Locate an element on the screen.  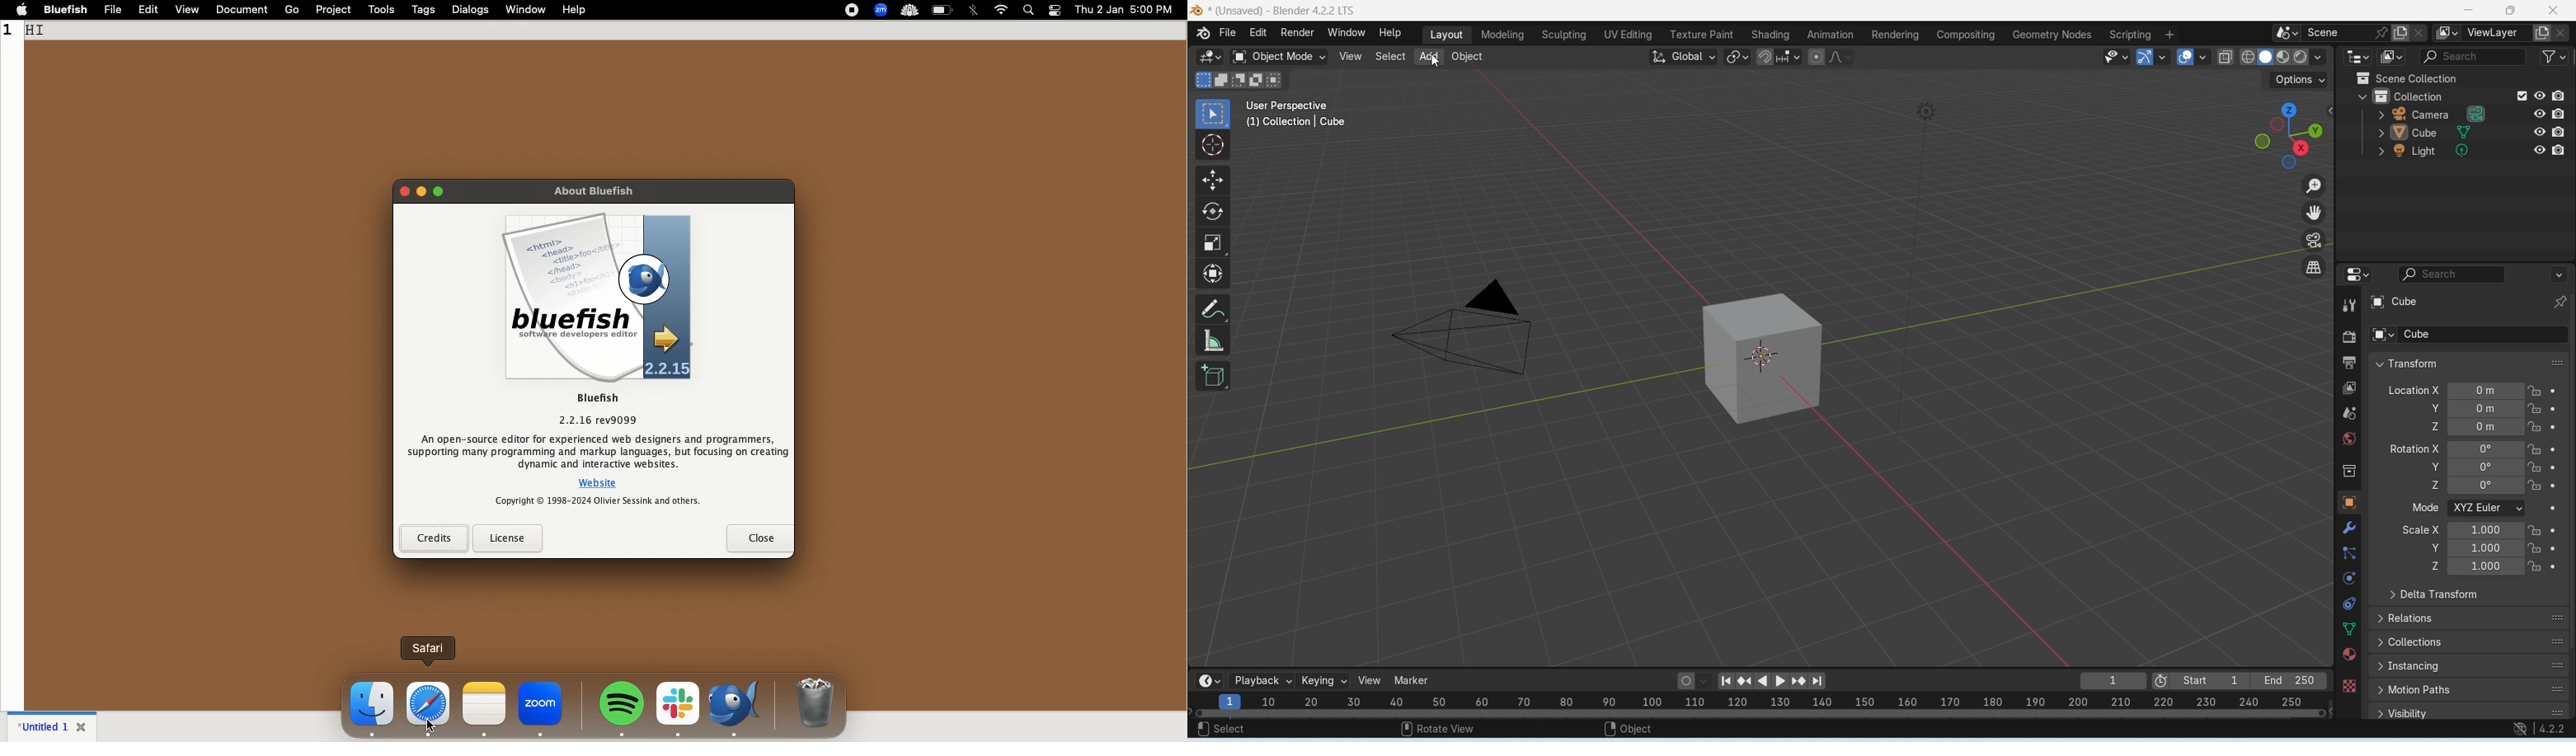
Logo is located at coordinates (1197, 12).